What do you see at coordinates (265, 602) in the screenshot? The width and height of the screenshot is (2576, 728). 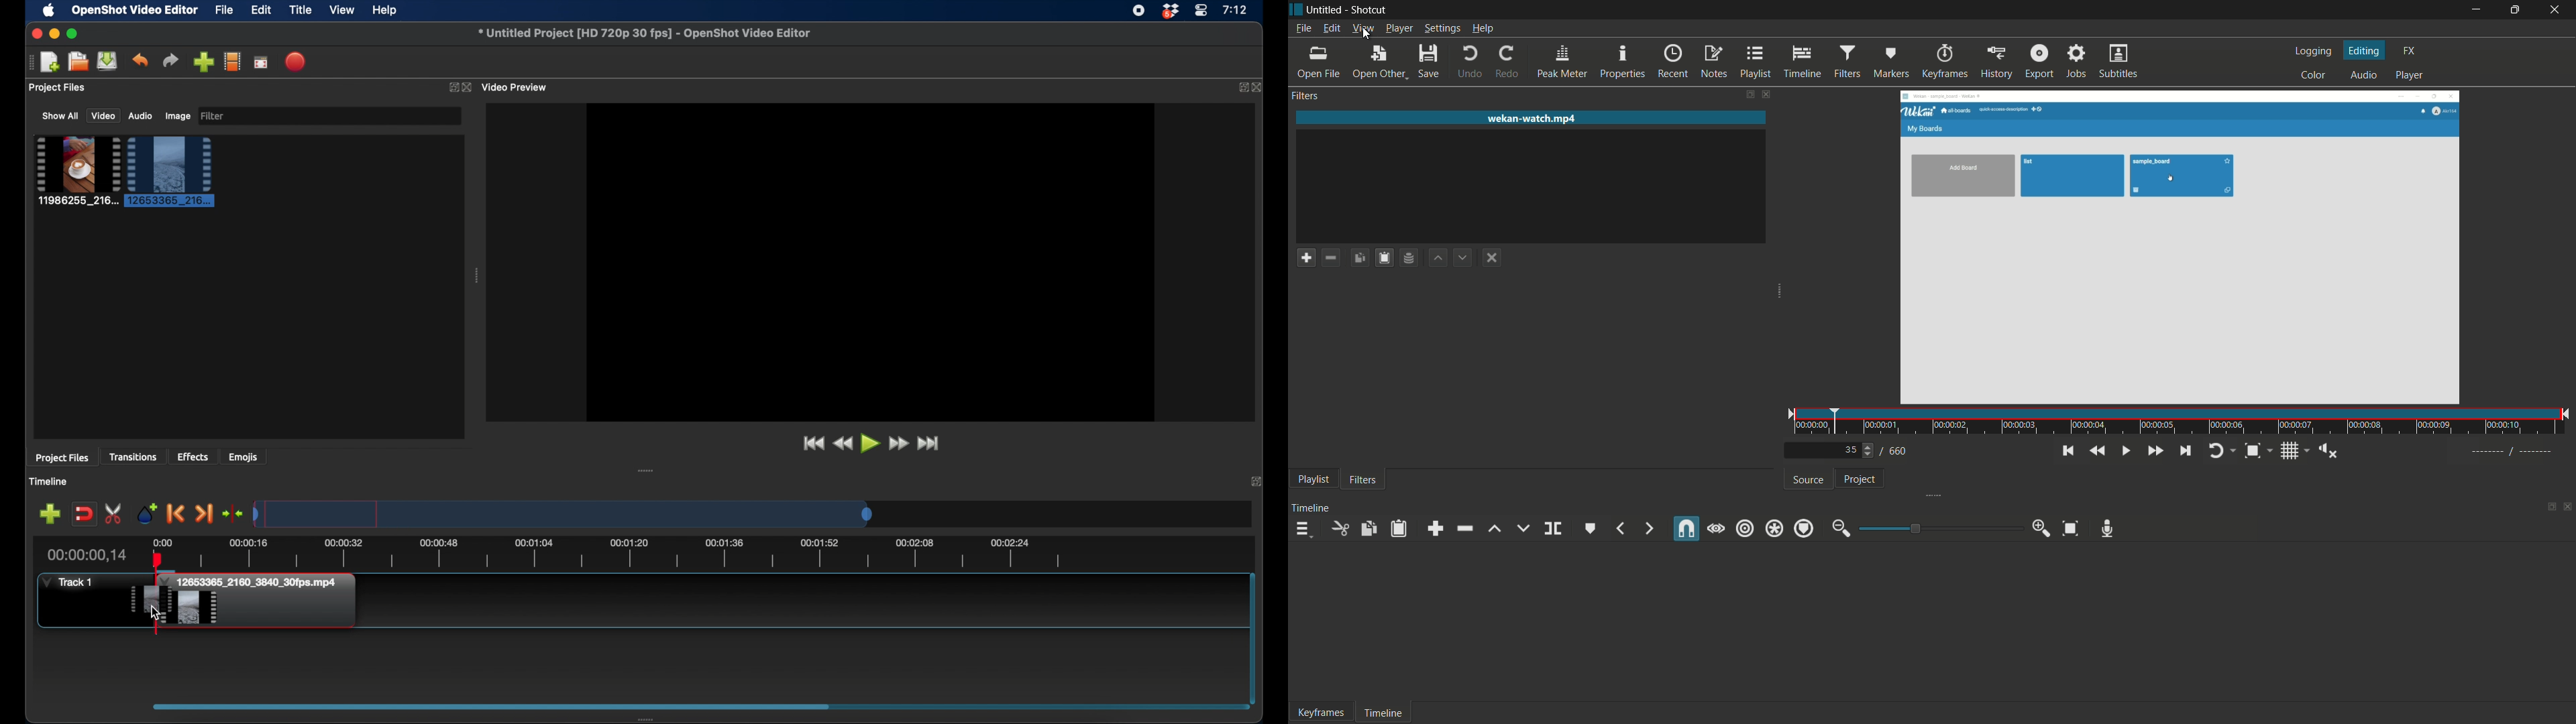 I see `File added to timeline` at bounding box center [265, 602].